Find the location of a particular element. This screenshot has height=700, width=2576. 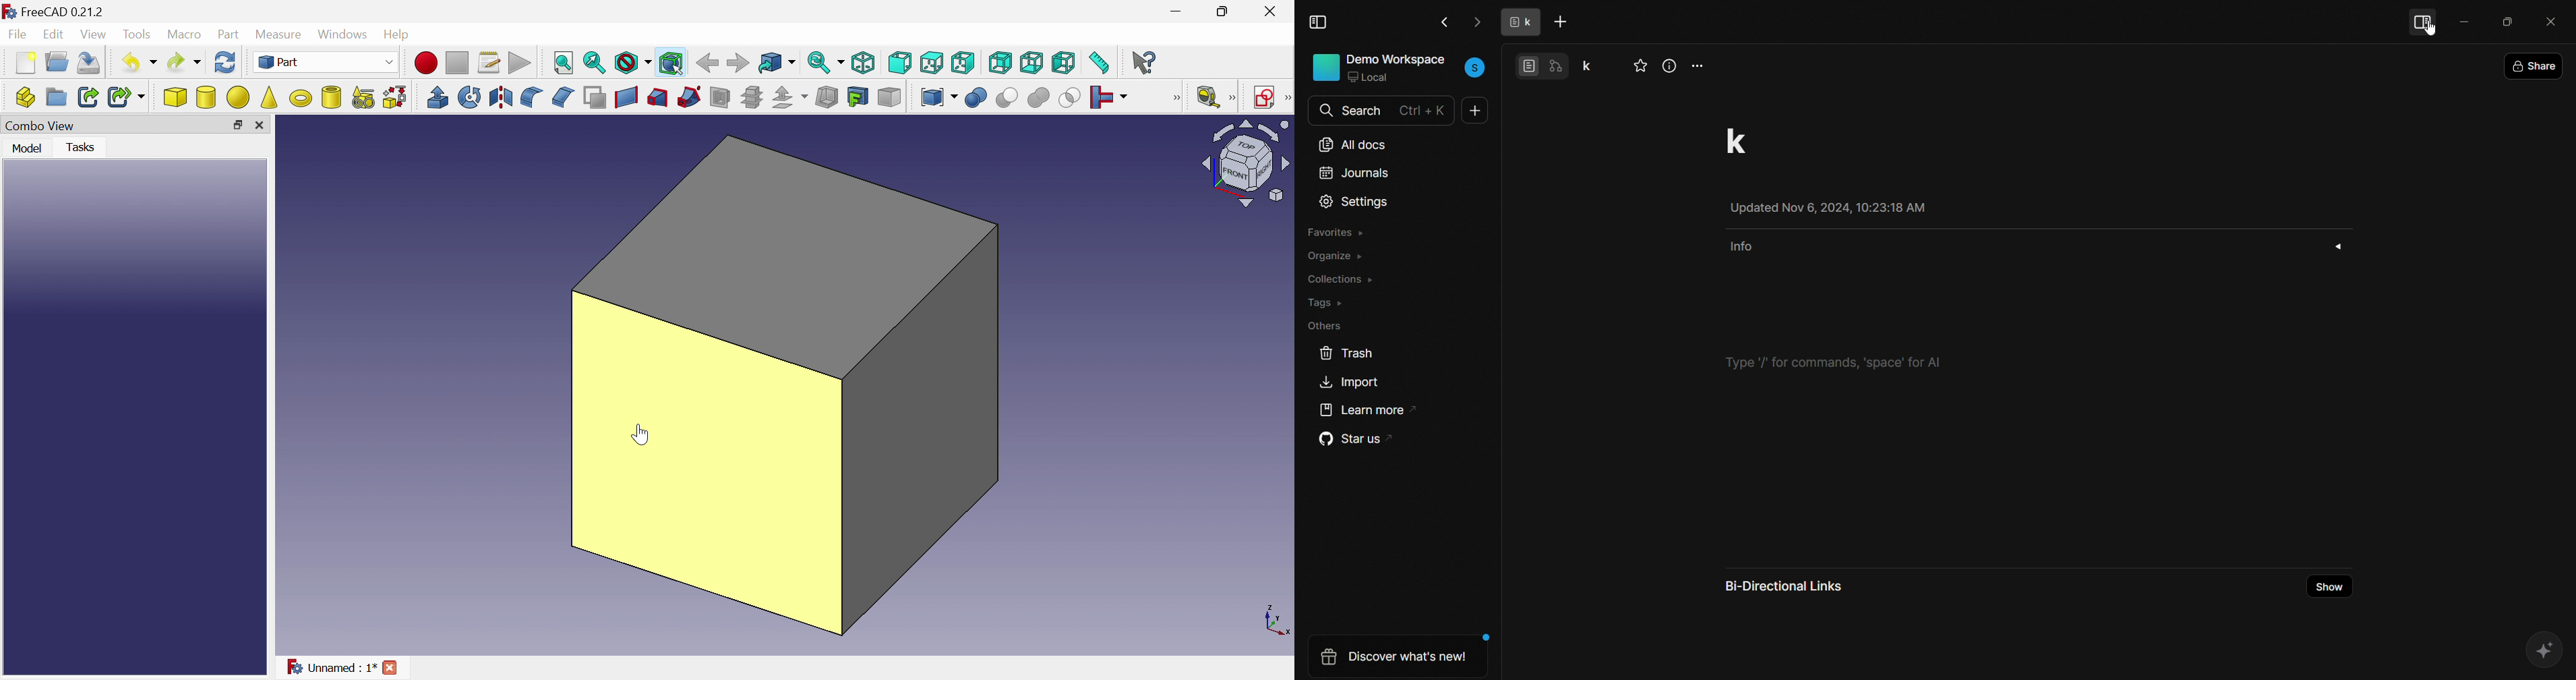

Tasks is located at coordinates (85, 146).